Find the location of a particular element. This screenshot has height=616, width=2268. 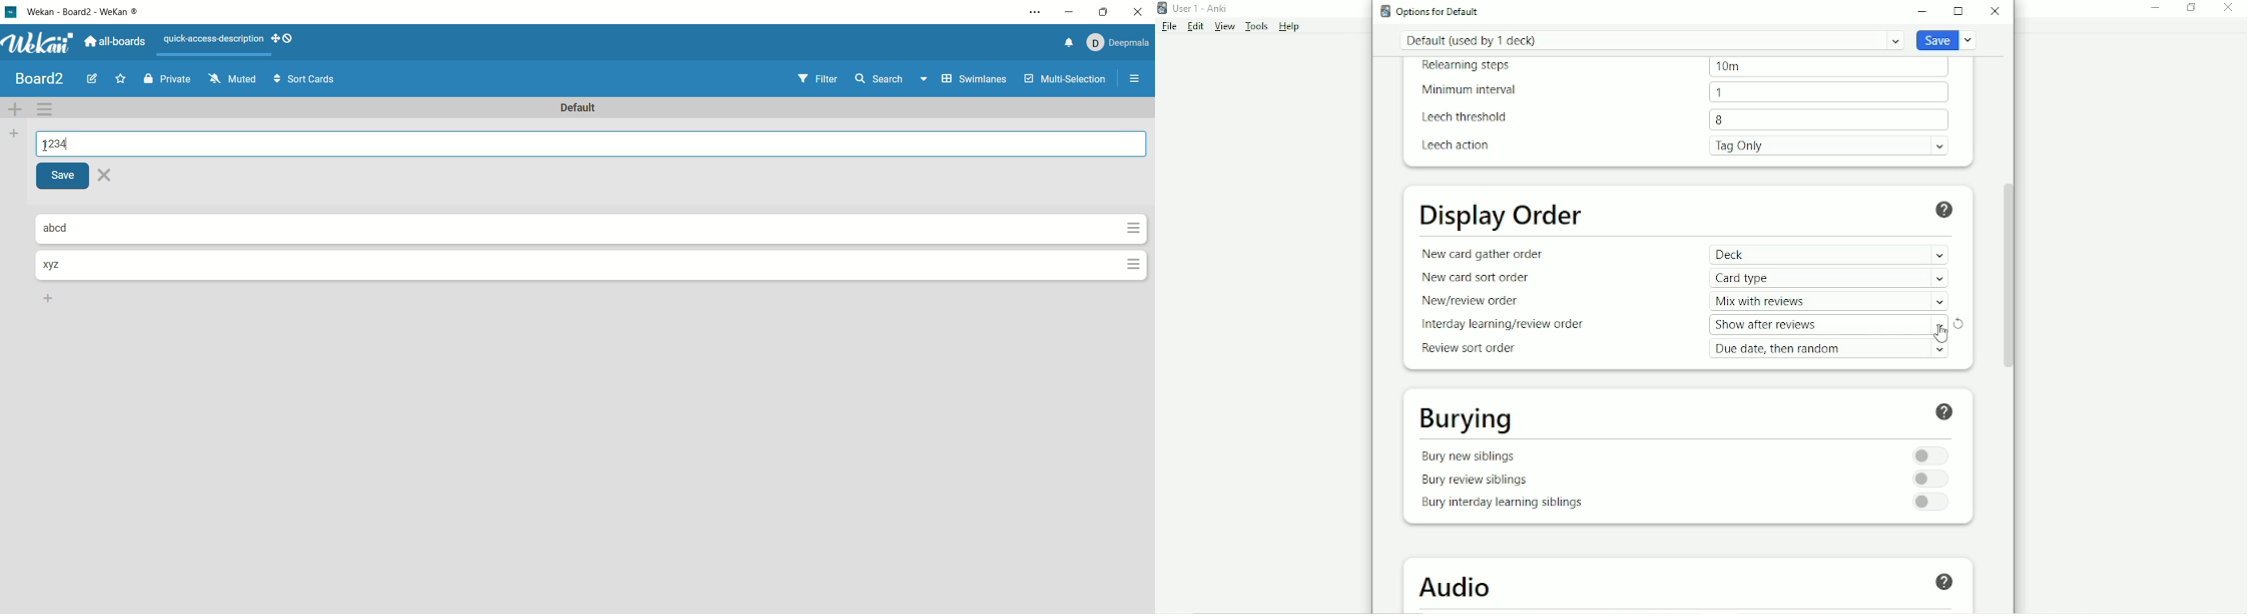

show-desktp-drag-handles is located at coordinates (272, 38).